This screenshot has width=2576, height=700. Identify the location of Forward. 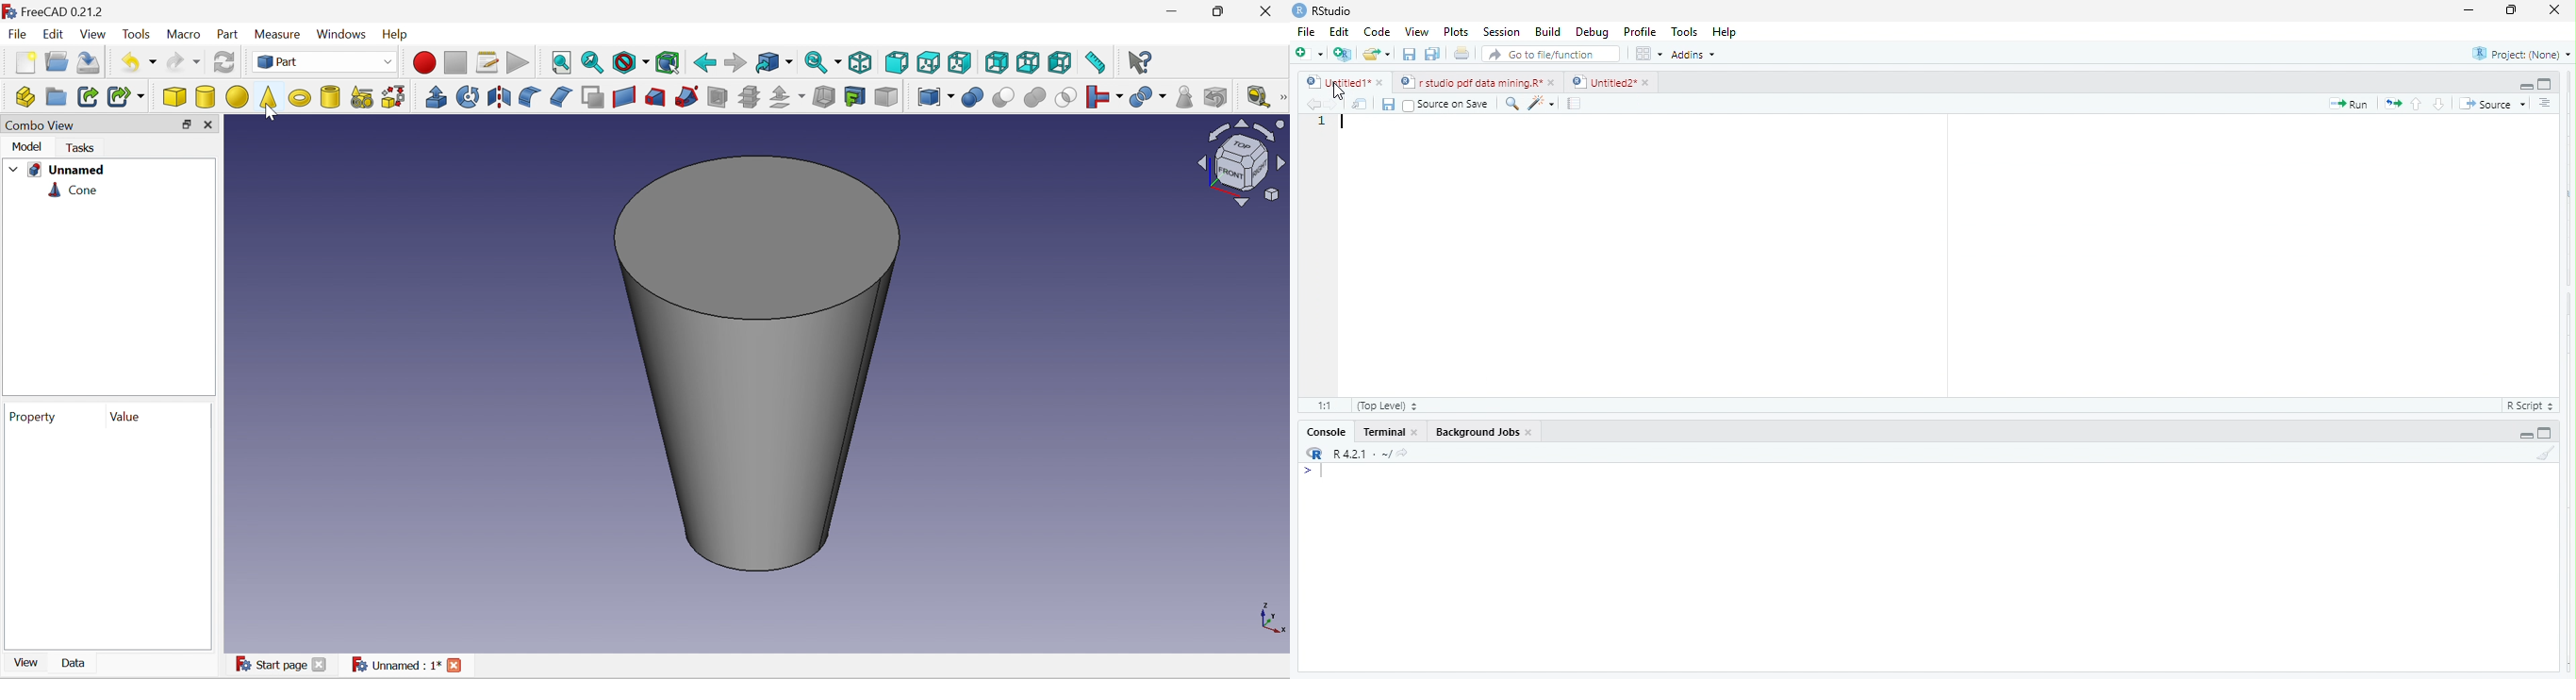
(733, 63).